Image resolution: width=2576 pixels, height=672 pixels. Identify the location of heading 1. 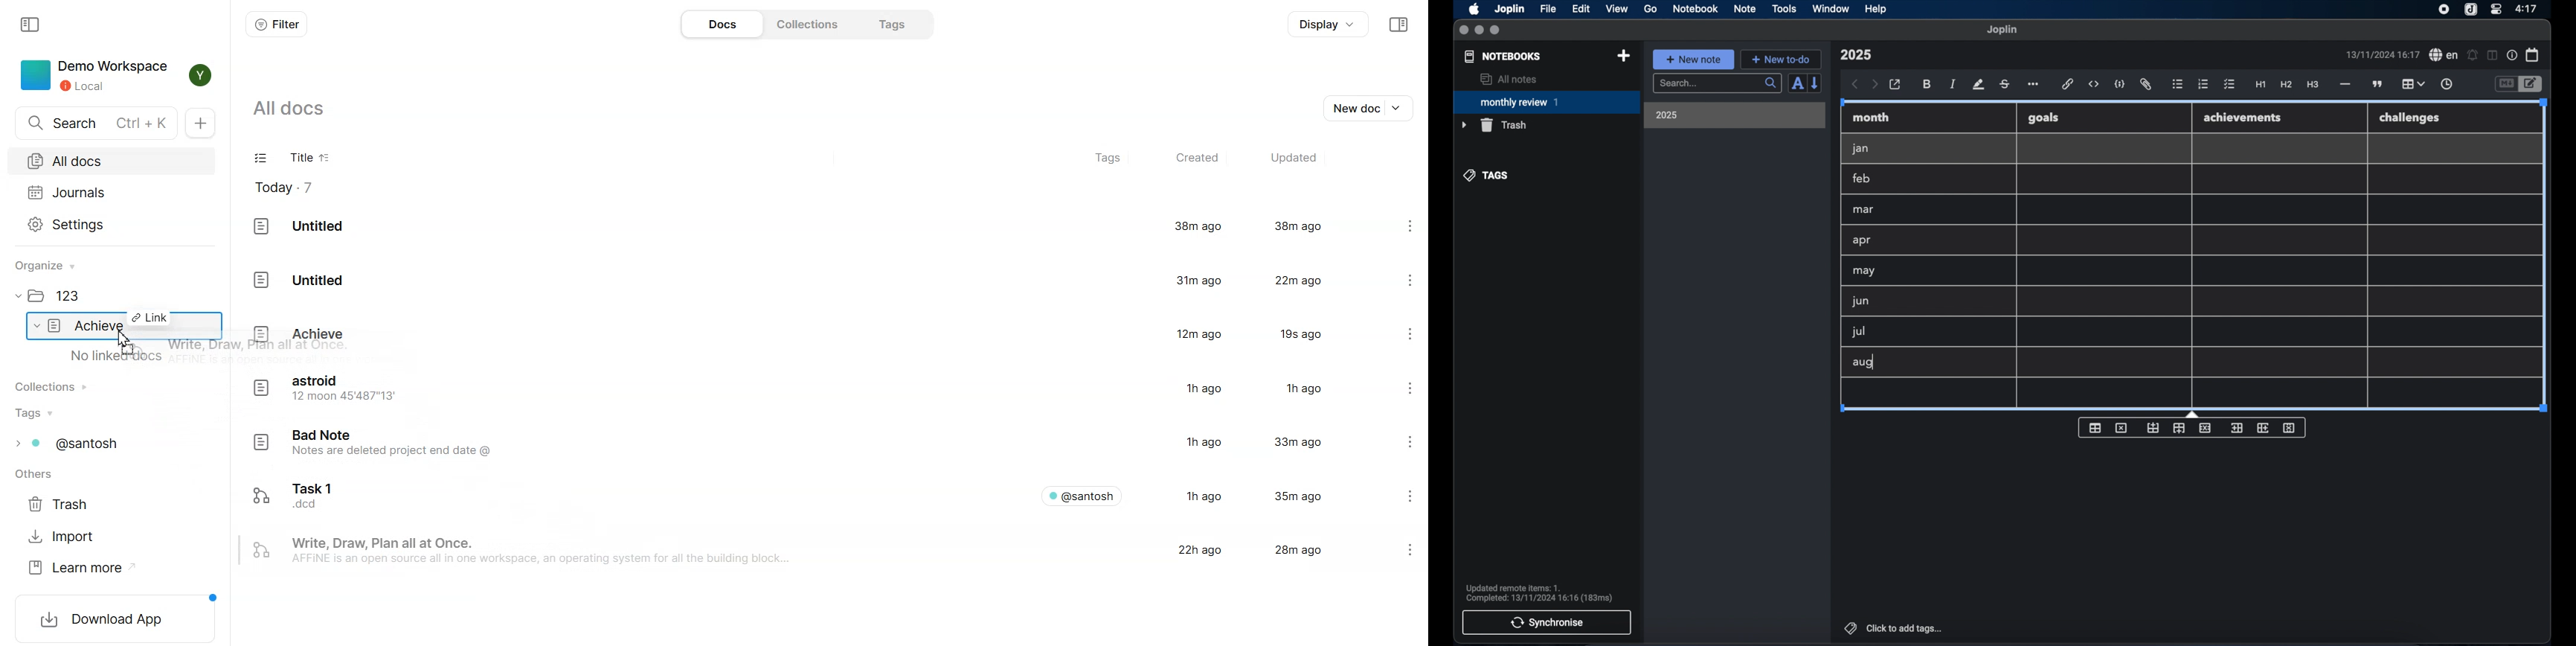
(2261, 85).